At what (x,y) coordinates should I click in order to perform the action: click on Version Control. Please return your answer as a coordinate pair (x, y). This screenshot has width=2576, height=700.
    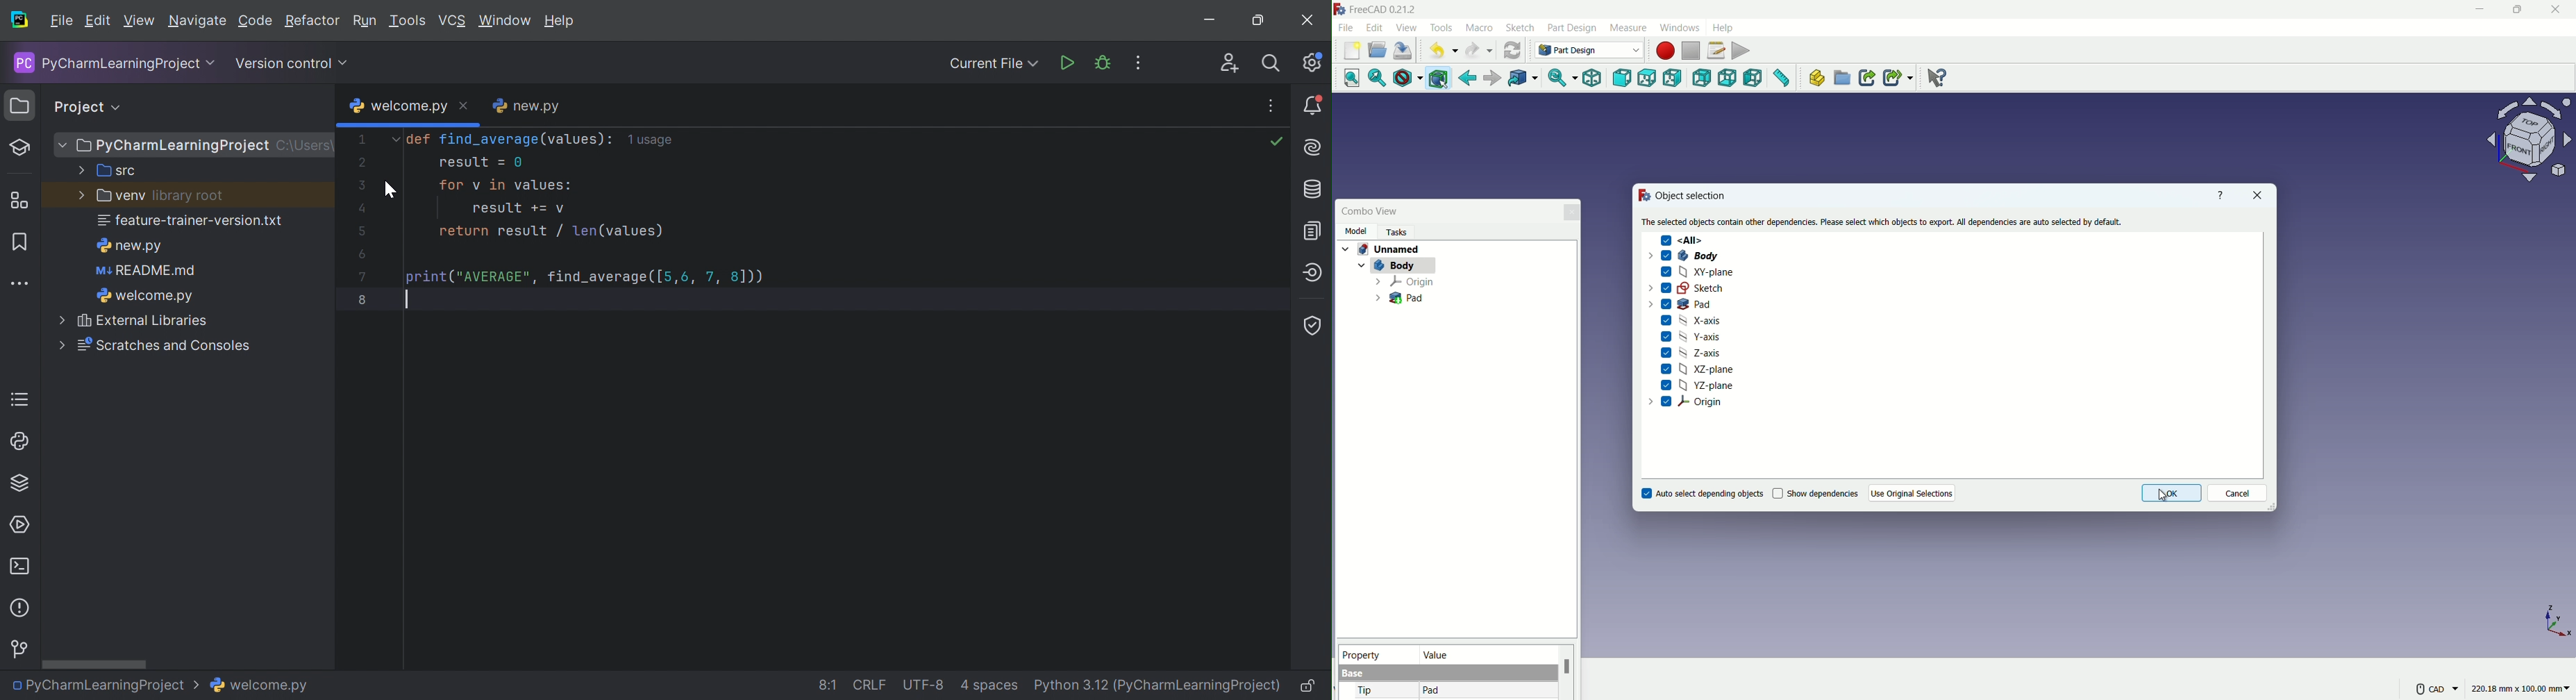
    Looking at the image, I should click on (19, 649).